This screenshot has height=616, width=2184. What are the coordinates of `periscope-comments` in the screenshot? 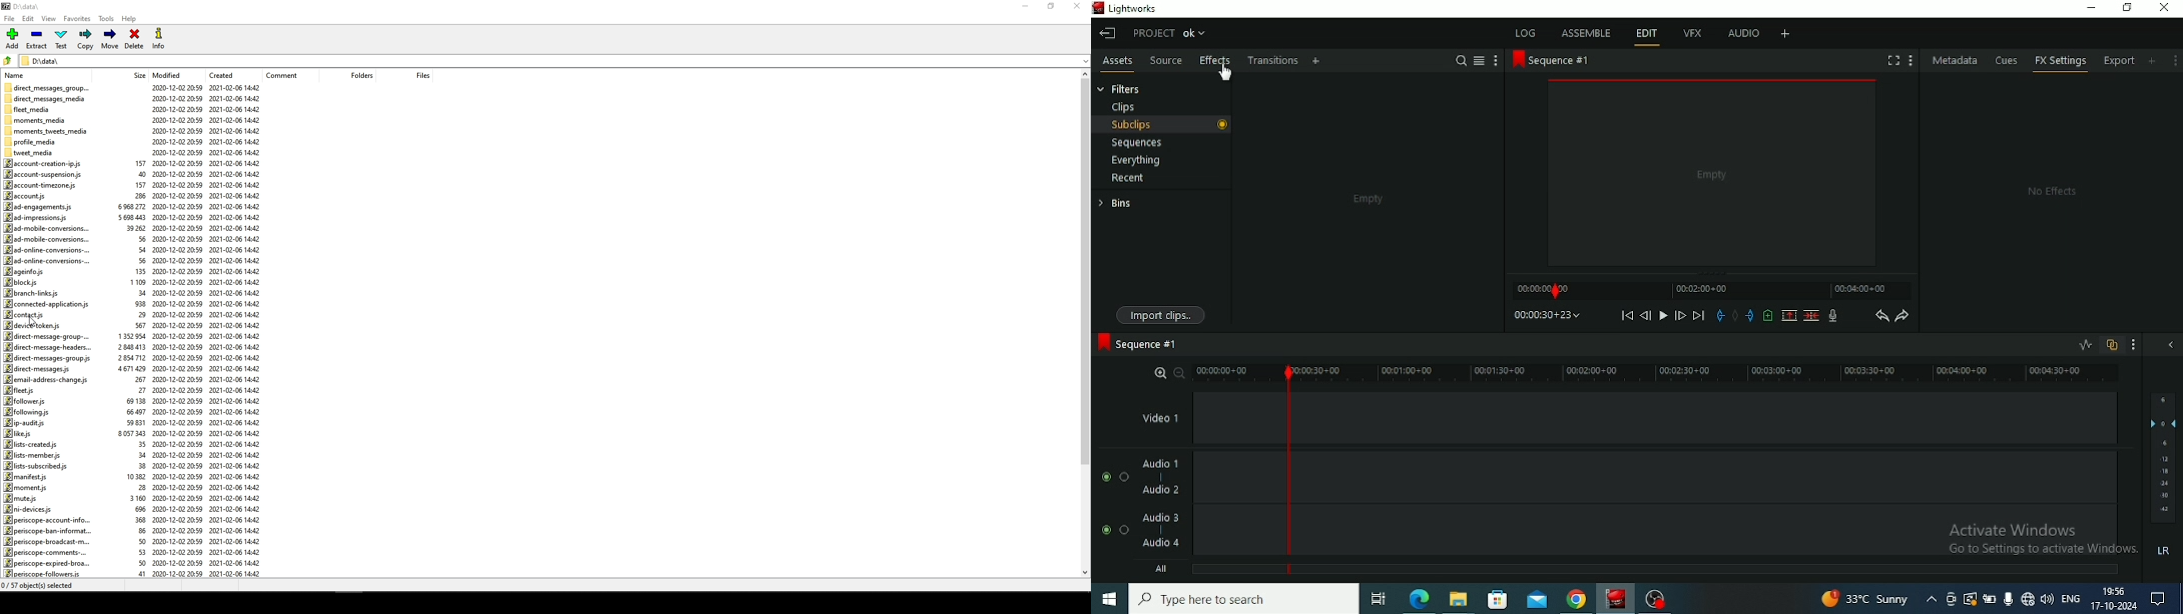 It's located at (44, 553).